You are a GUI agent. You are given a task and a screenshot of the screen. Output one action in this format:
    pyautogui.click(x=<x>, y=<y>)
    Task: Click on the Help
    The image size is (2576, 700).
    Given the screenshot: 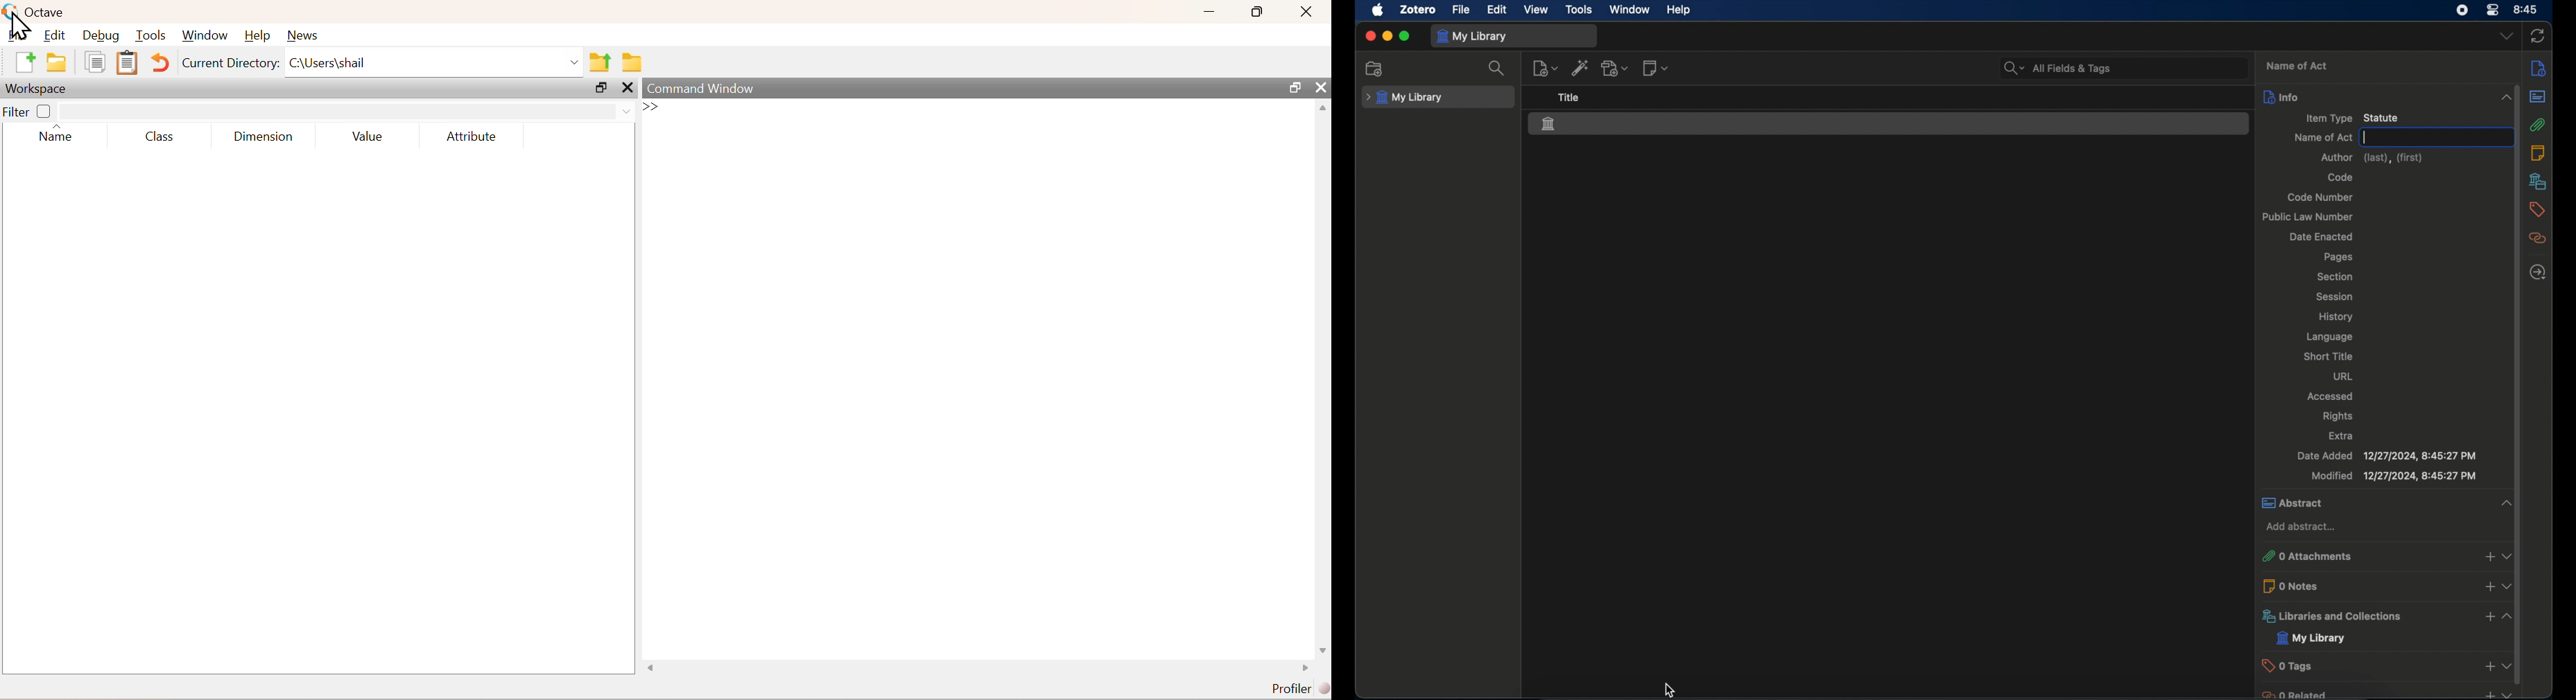 What is the action you would take?
    pyautogui.click(x=257, y=35)
    